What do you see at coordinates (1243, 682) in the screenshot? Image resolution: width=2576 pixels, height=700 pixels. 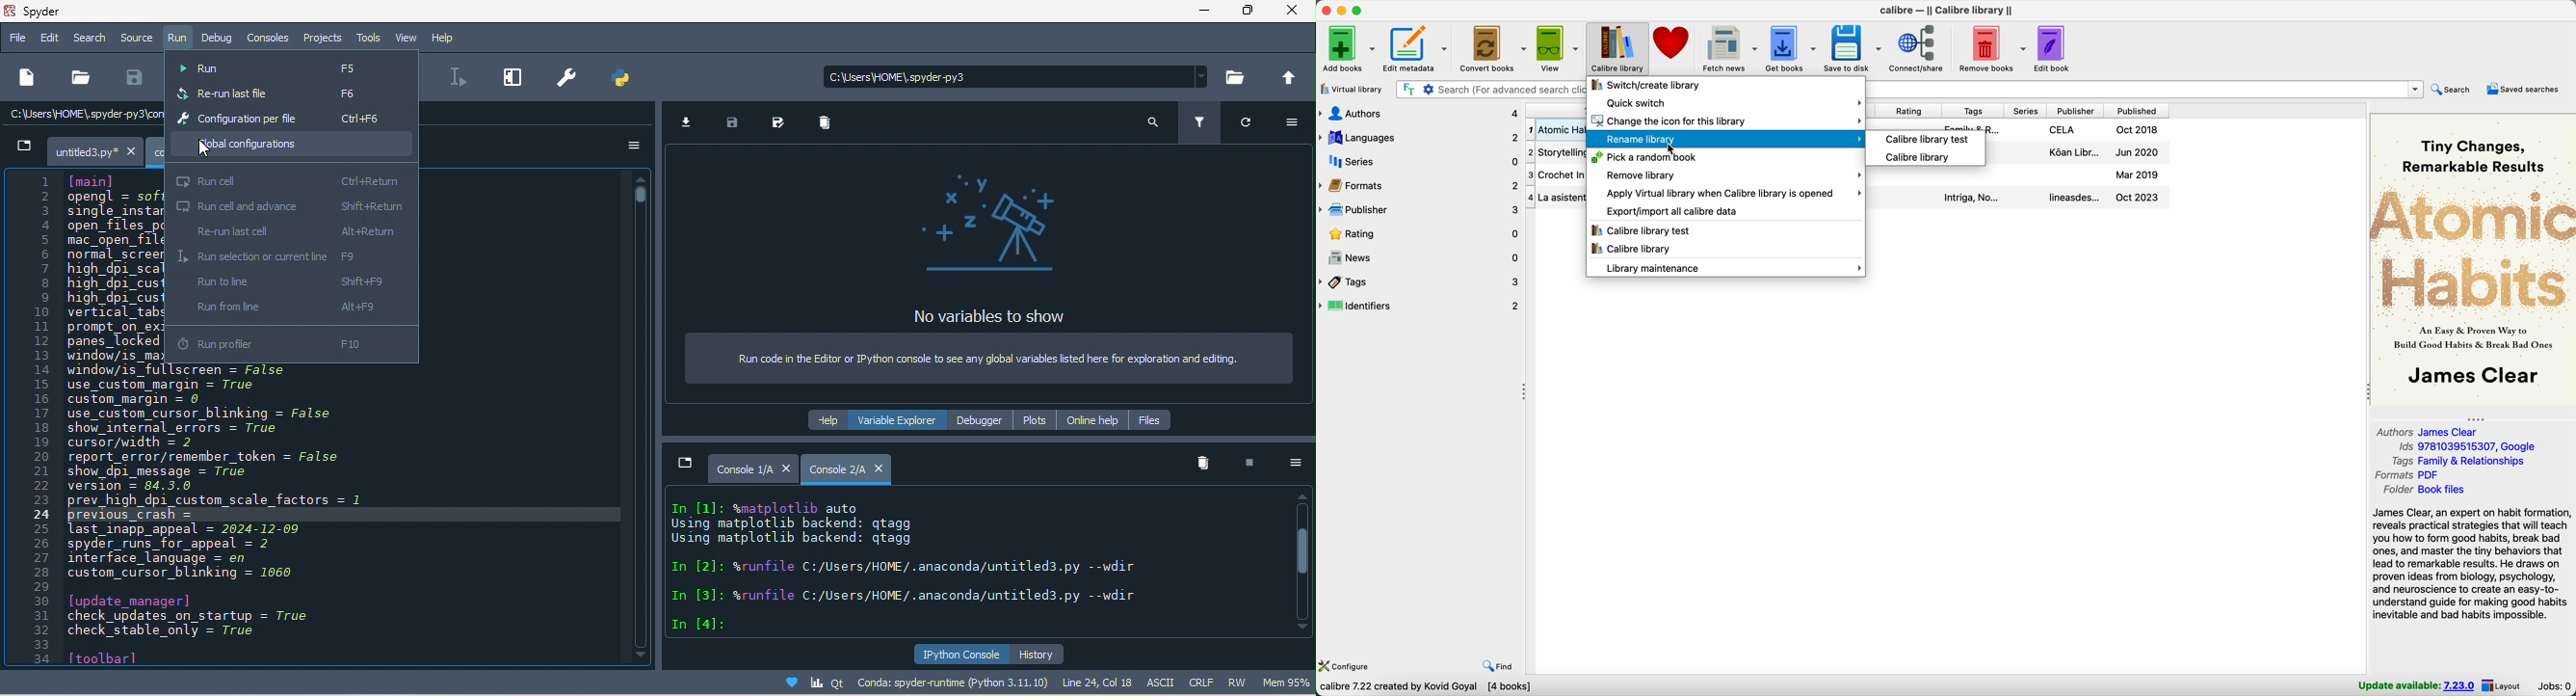 I see `rw` at bounding box center [1243, 682].